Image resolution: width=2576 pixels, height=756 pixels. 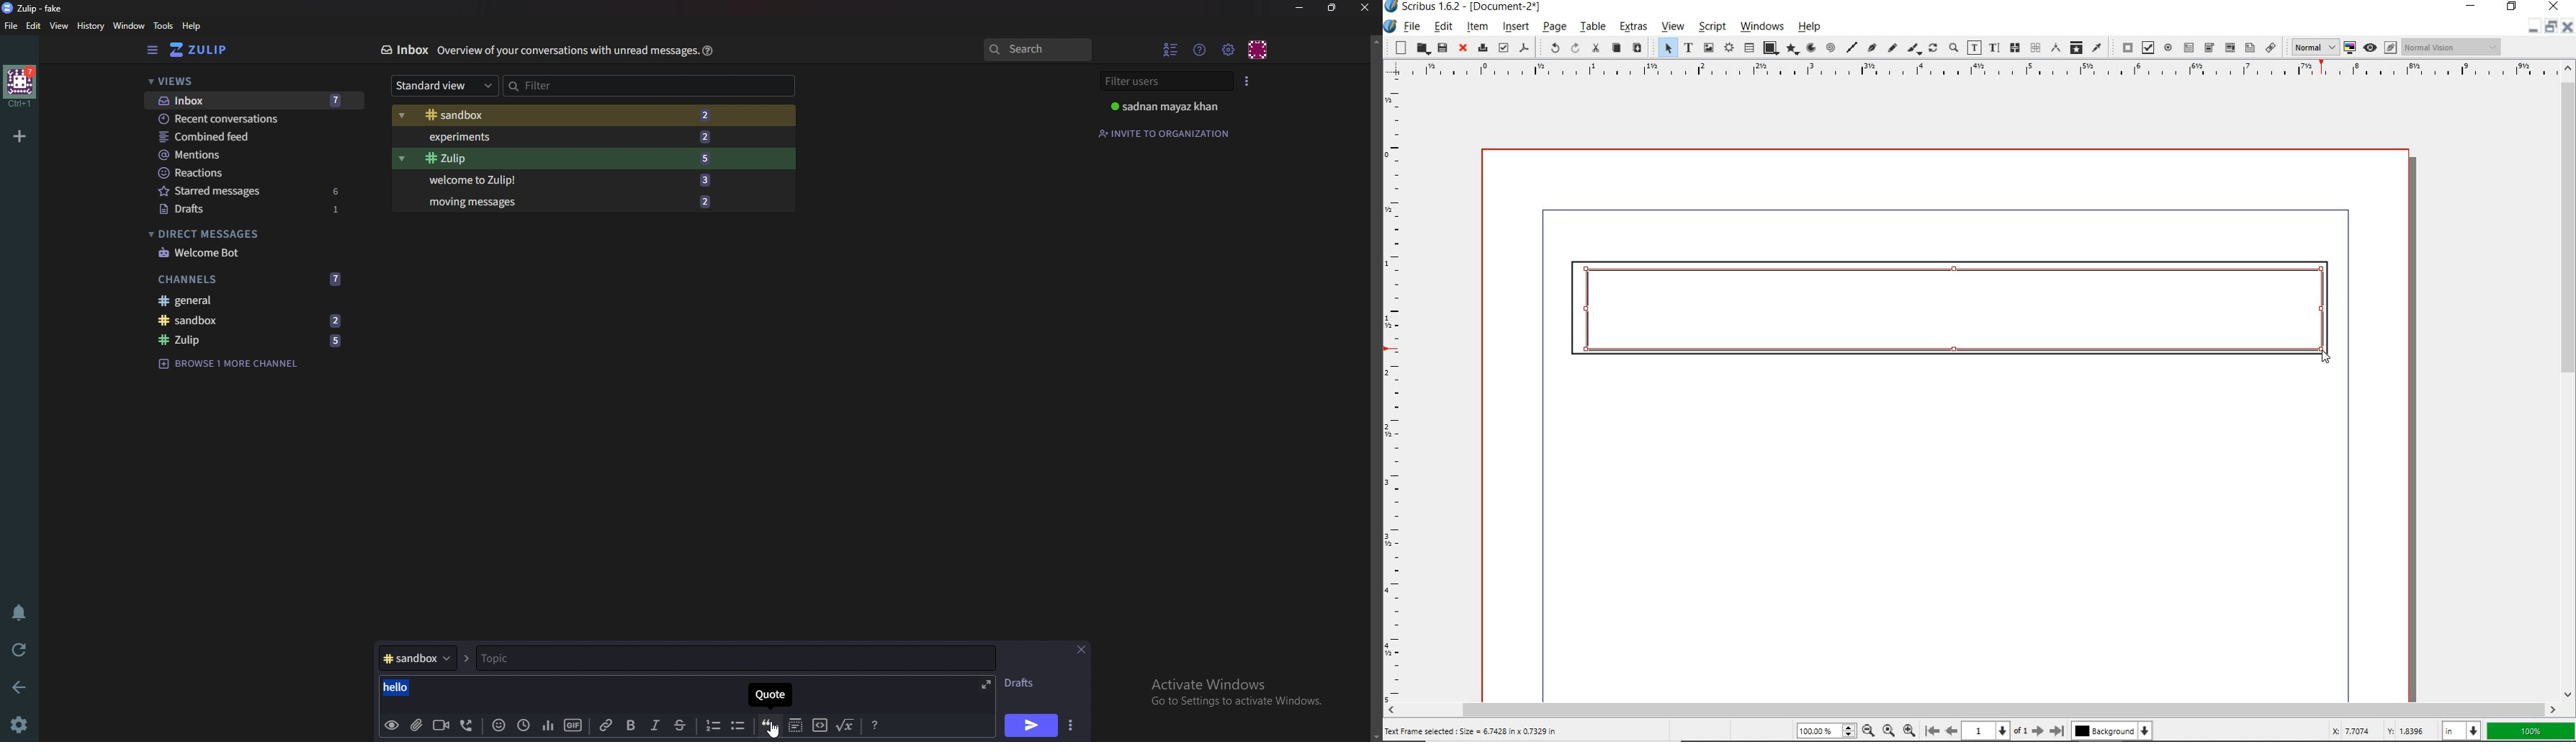 I want to click on windows, so click(x=1763, y=27).